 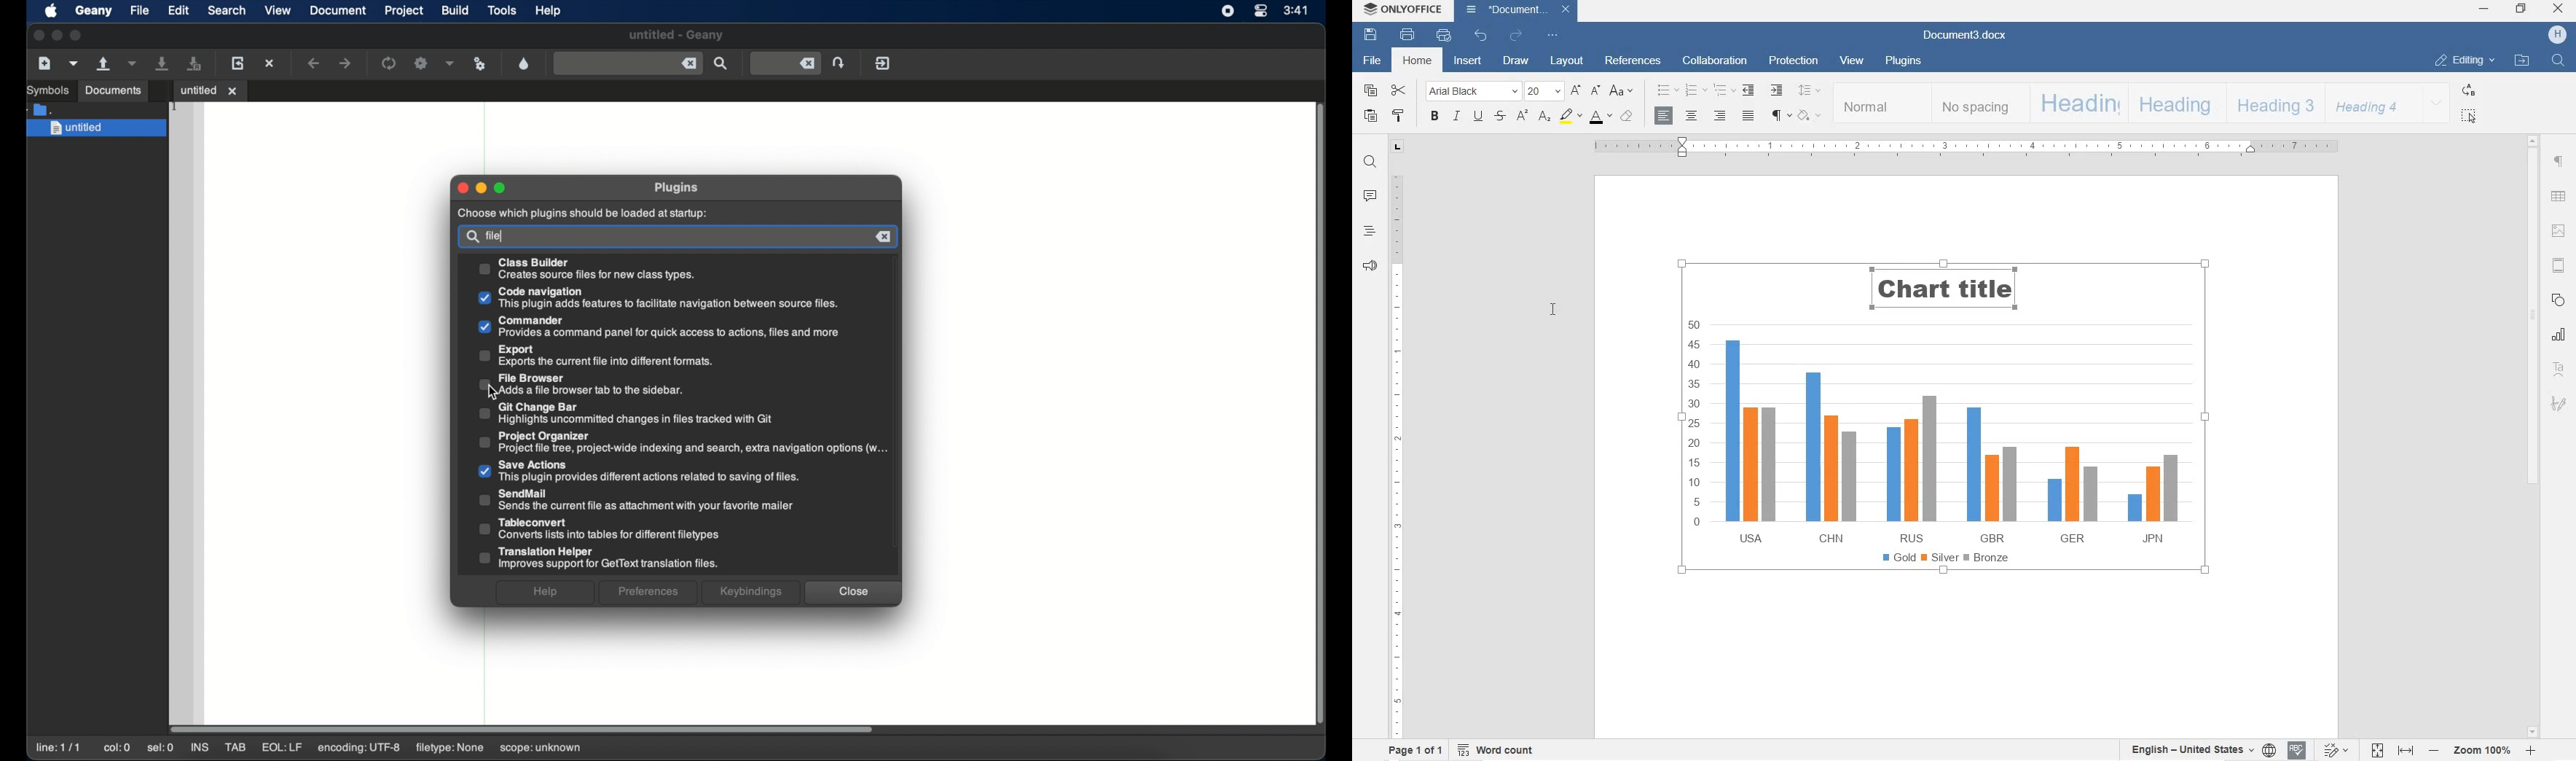 I want to click on ins, so click(x=201, y=748).